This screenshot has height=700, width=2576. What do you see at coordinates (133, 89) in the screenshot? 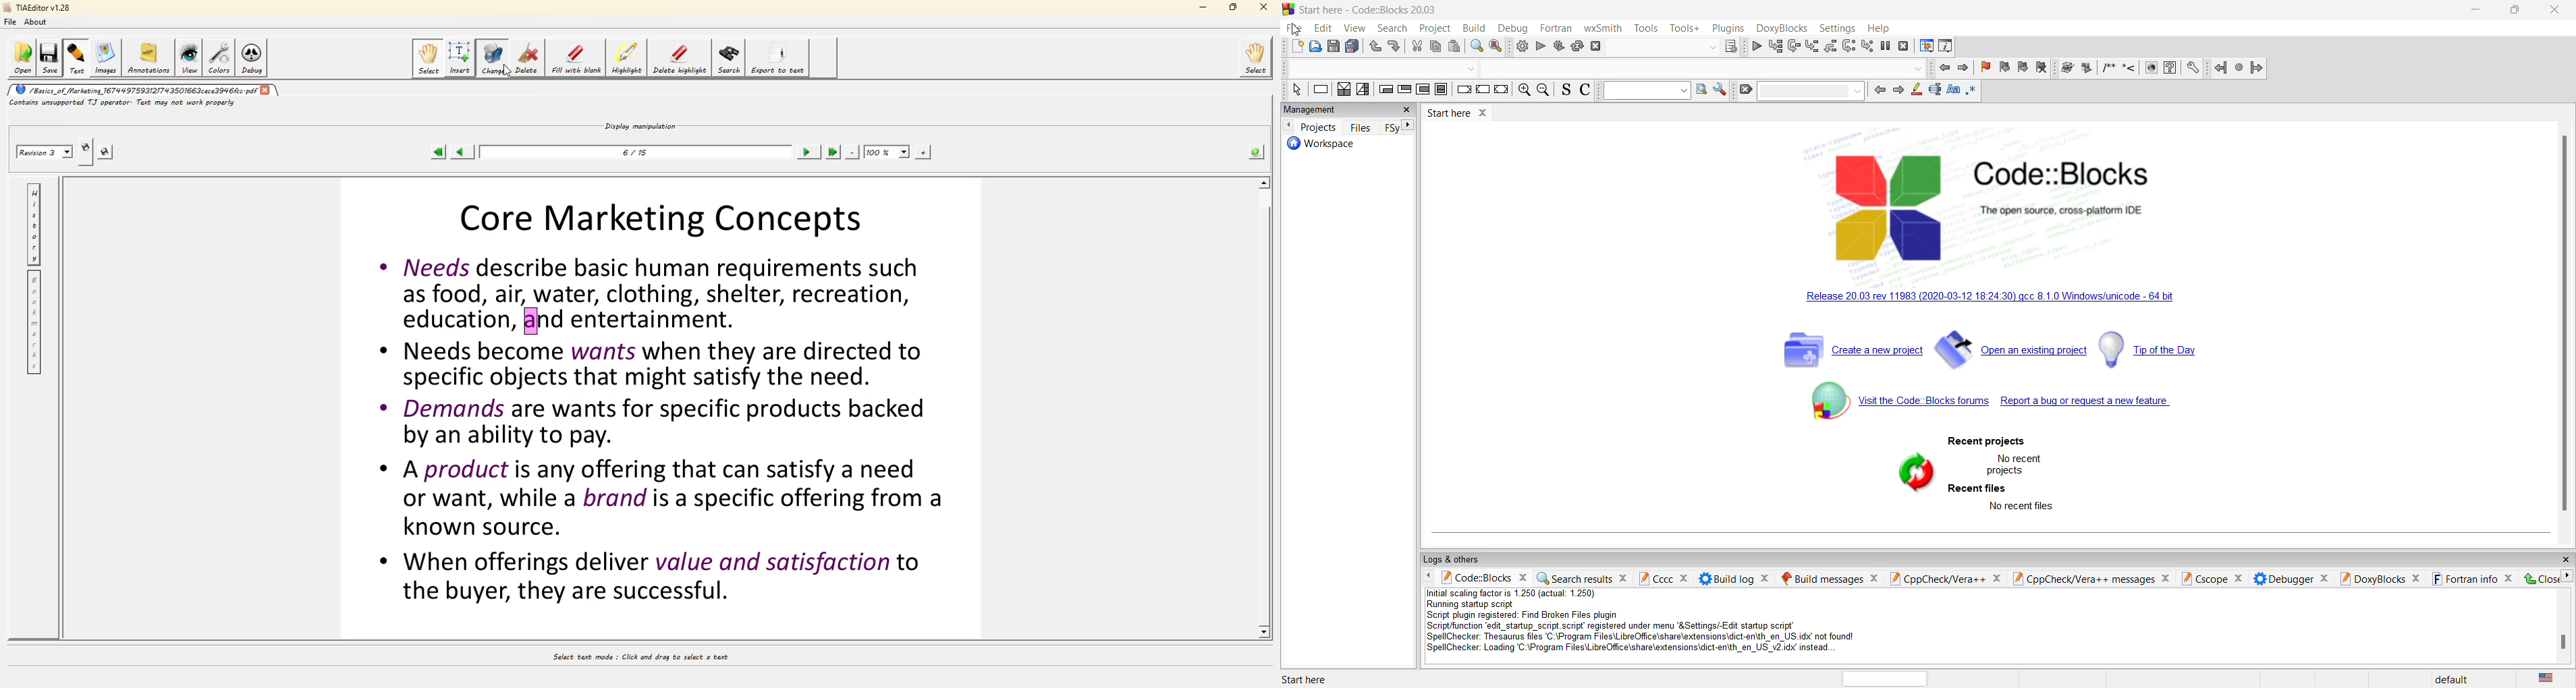
I see `/basics_of_marketing_1674497593121743501663cece3946fcc.pdf` at bounding box center [133, 89].